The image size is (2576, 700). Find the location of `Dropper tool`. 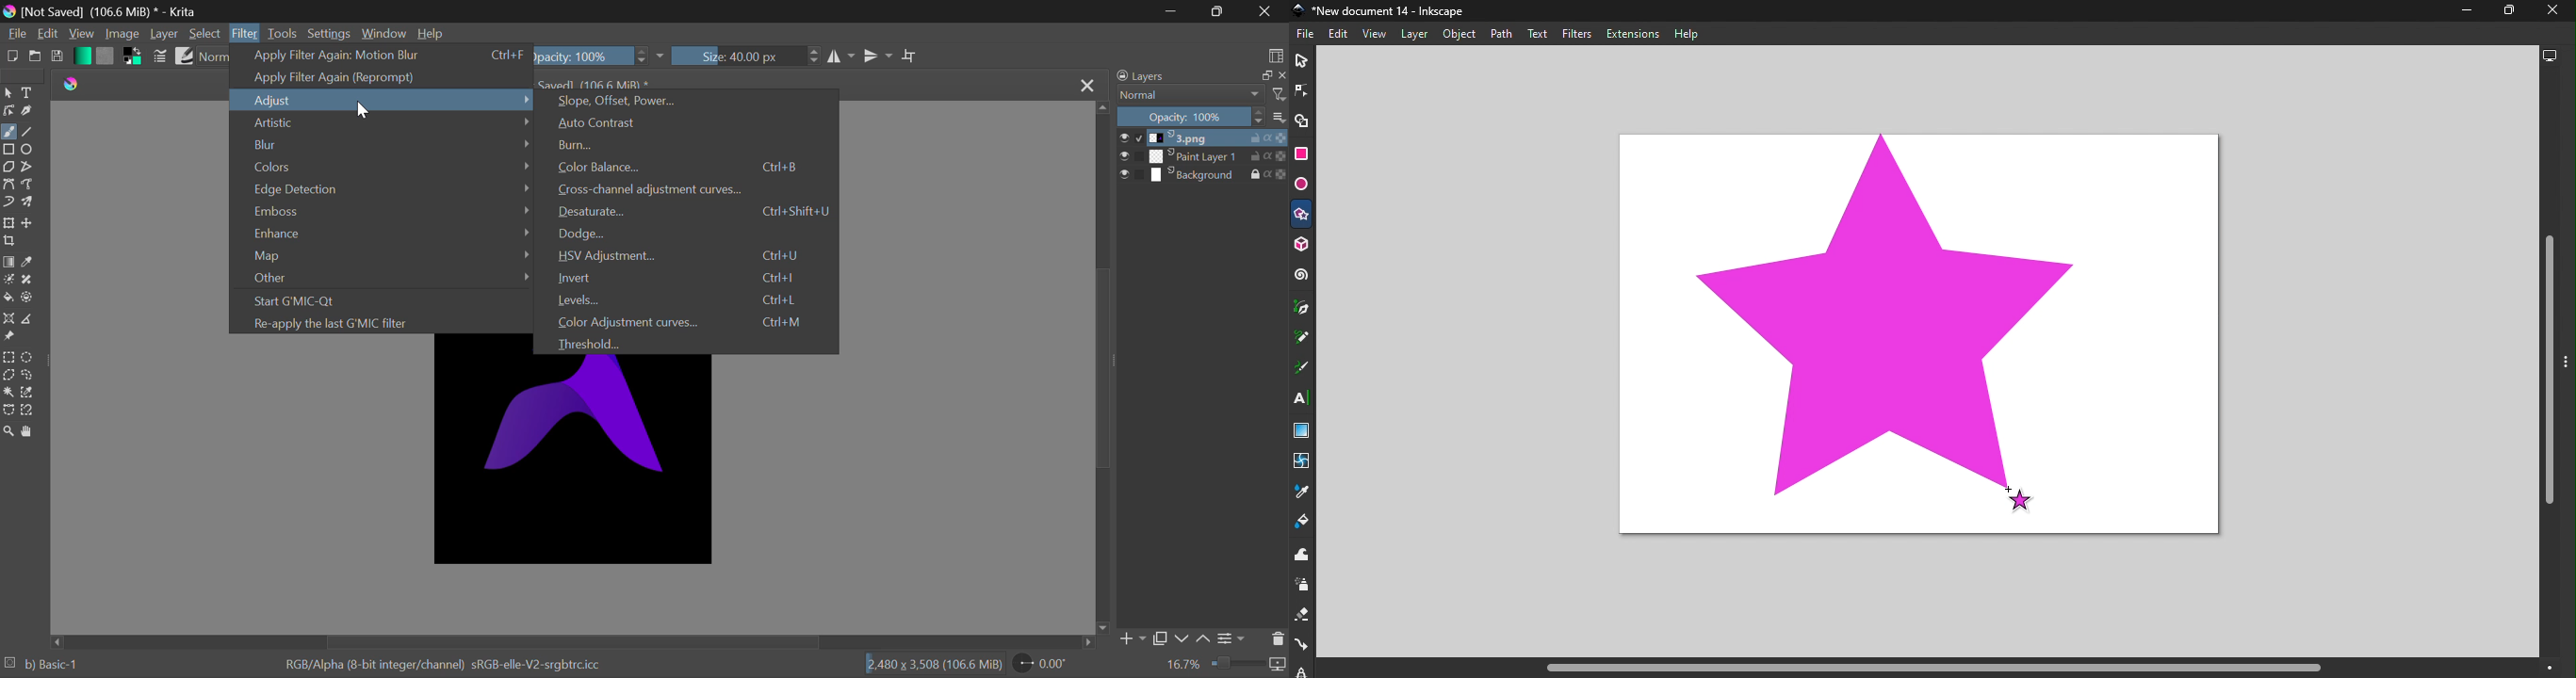

Dropper tool is located at coordinates (1302, 494).